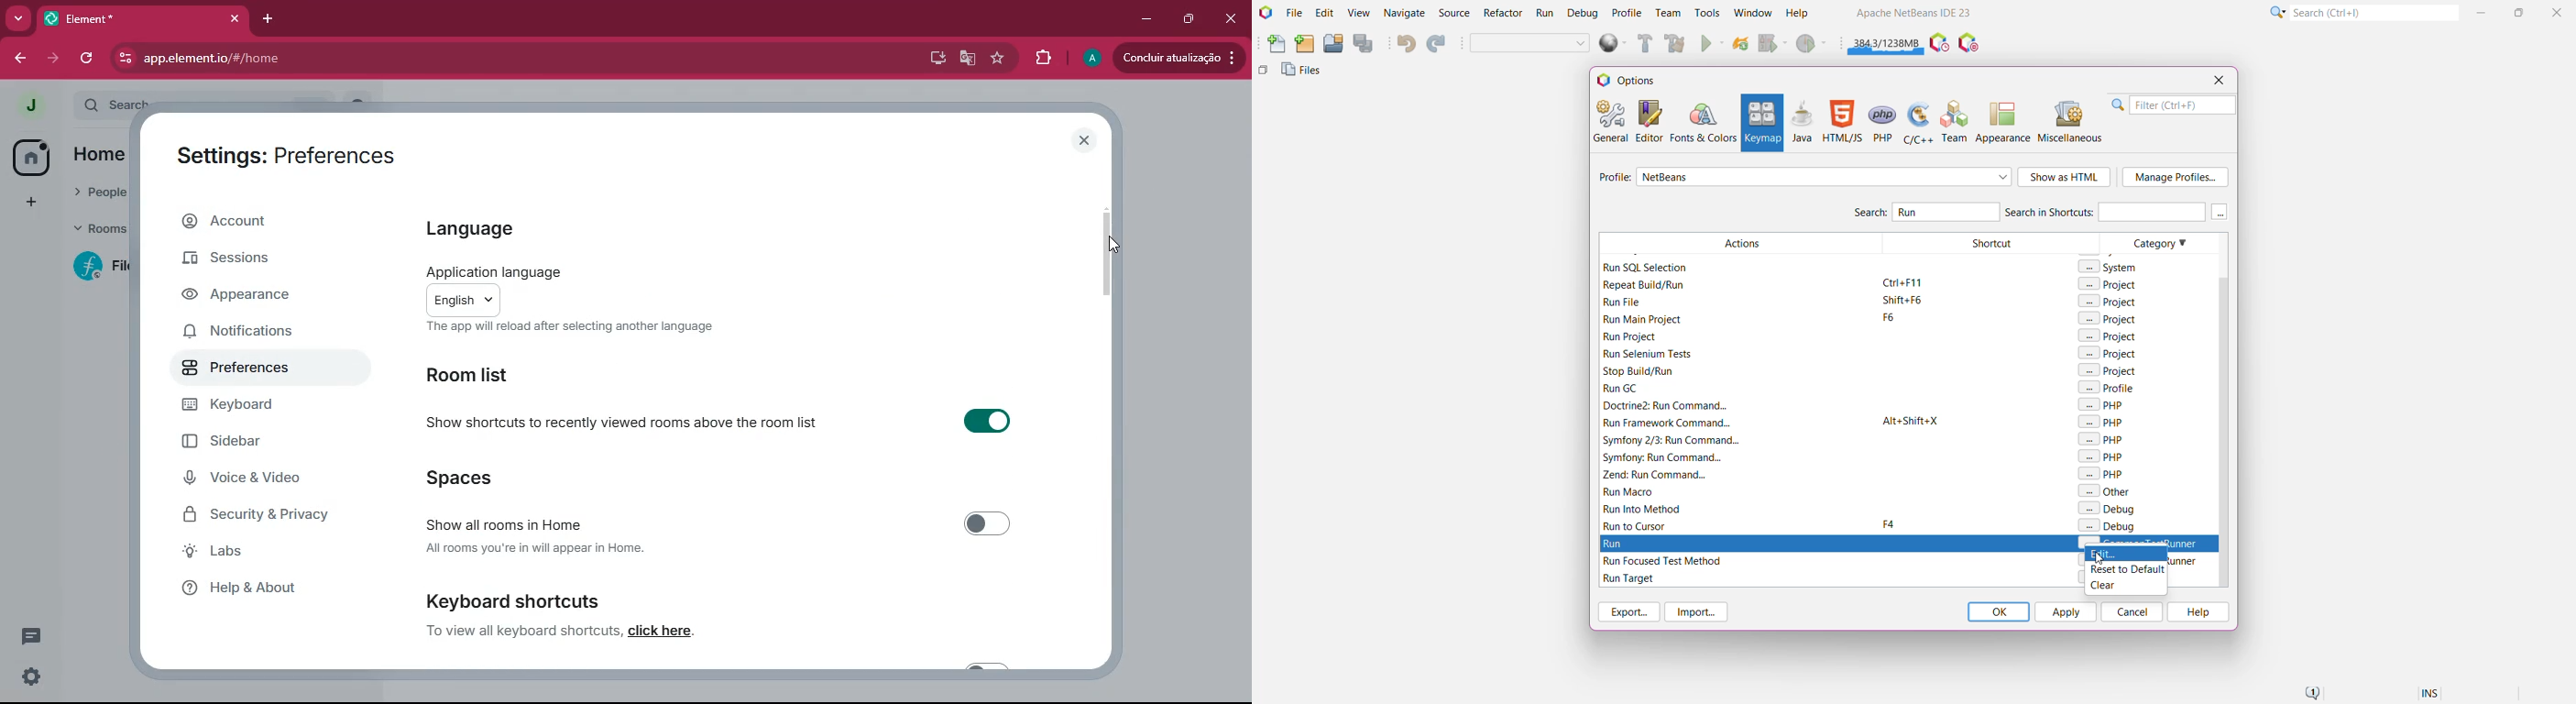 This screenshot has height=728, width=2576. What do you see at coordinates (117, 19) in the screenshot?
I see `tab` at bounding box center [117, 19].